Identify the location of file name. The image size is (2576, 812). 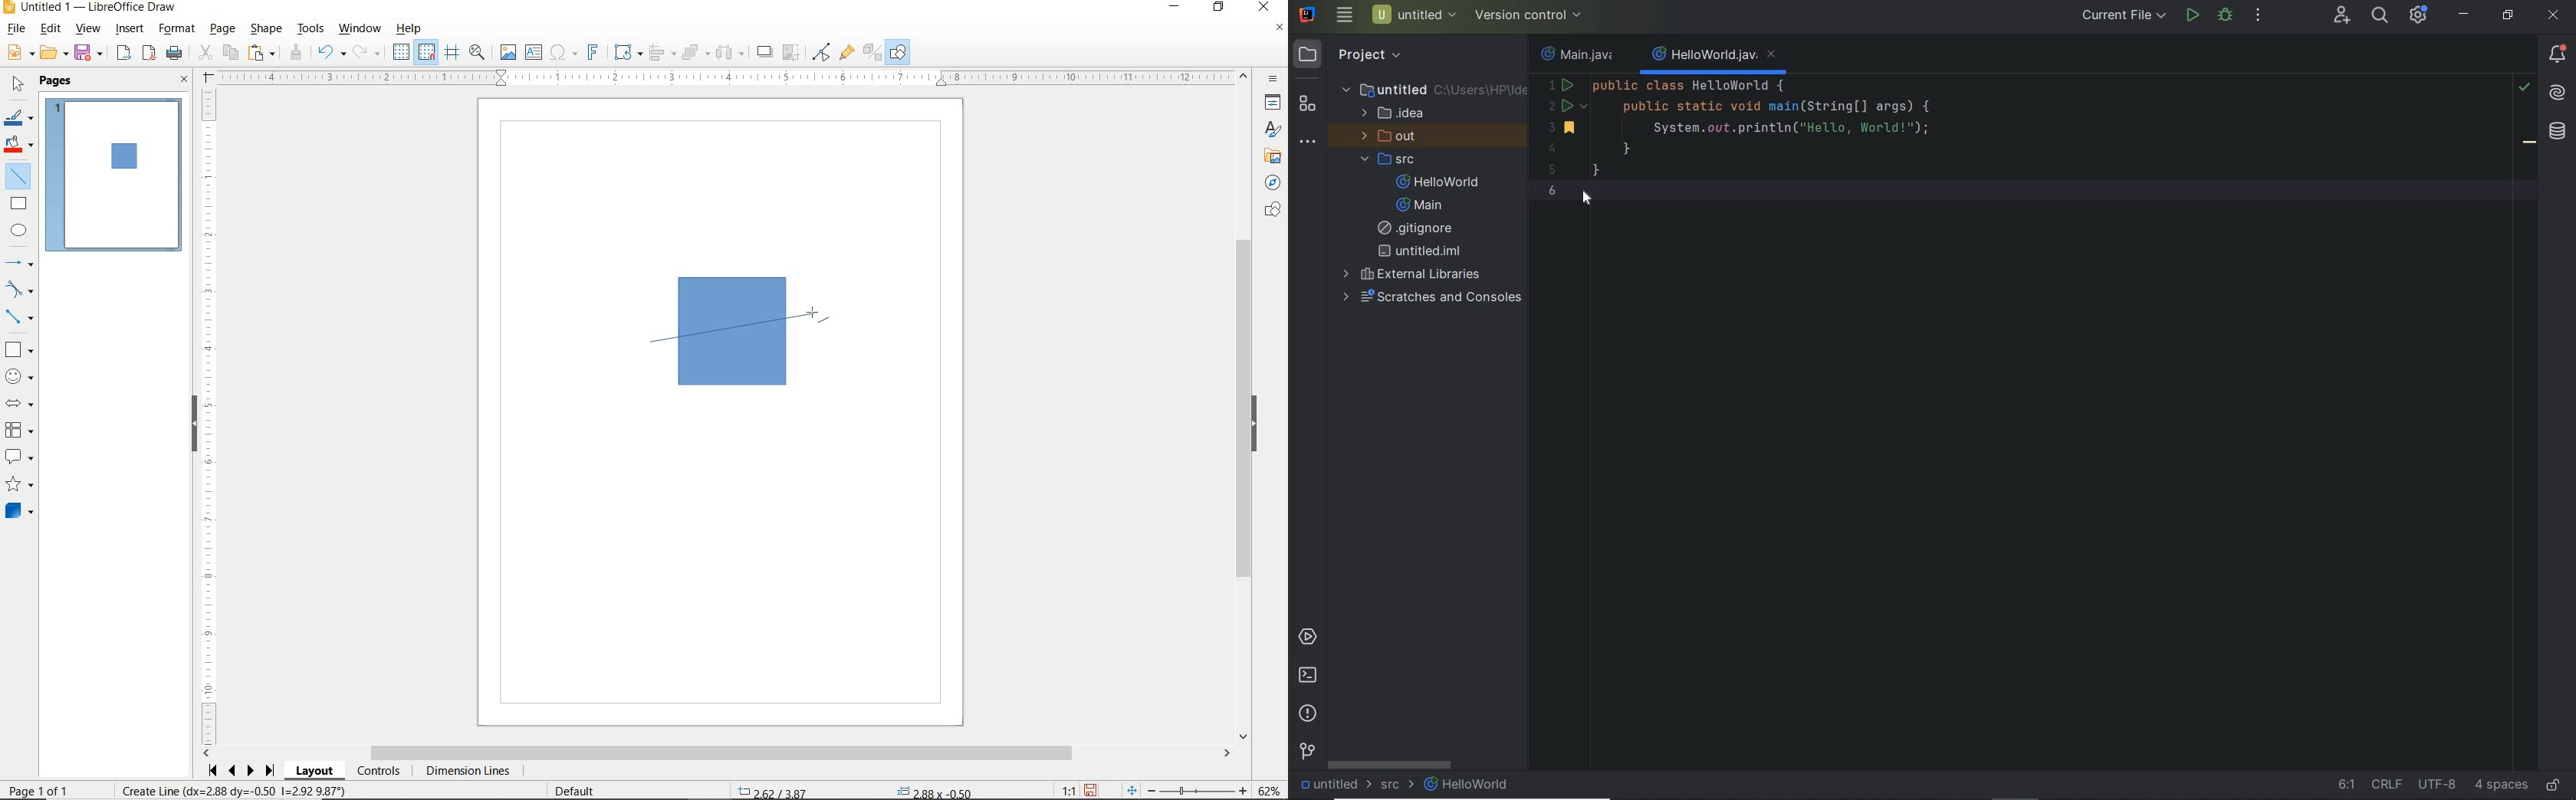
(1581, 53).